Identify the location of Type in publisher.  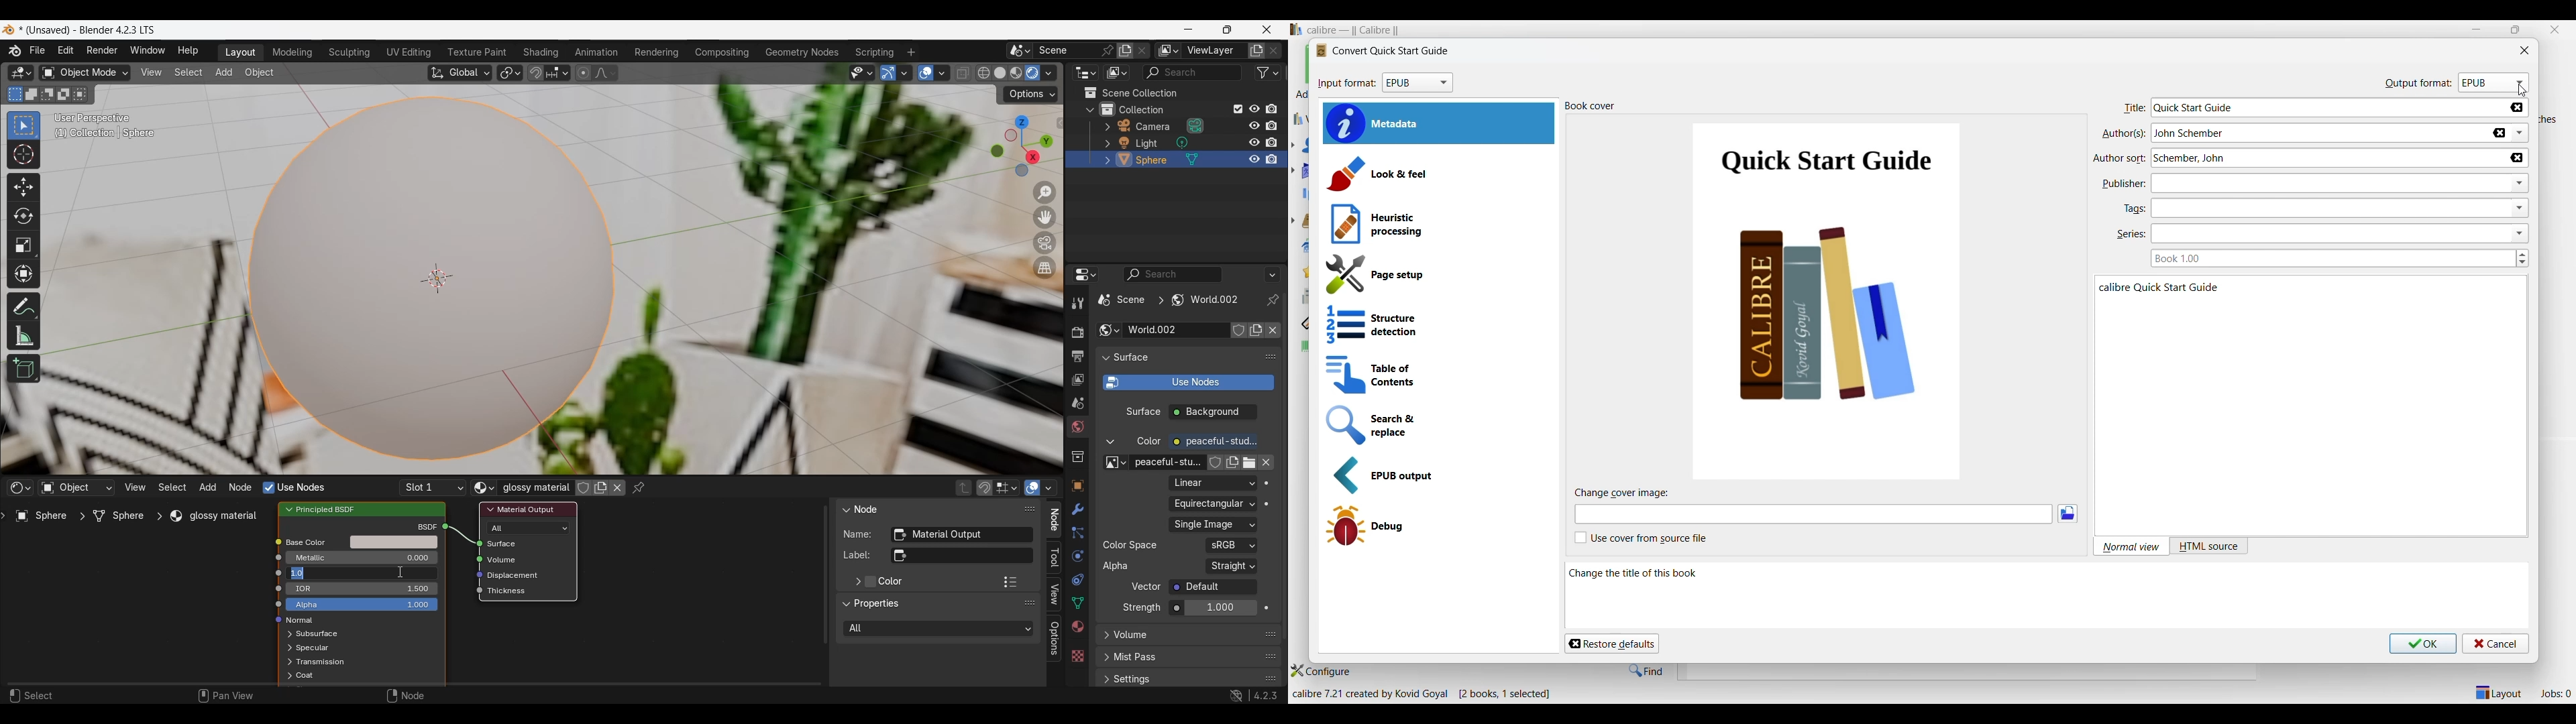
(2329, 183).